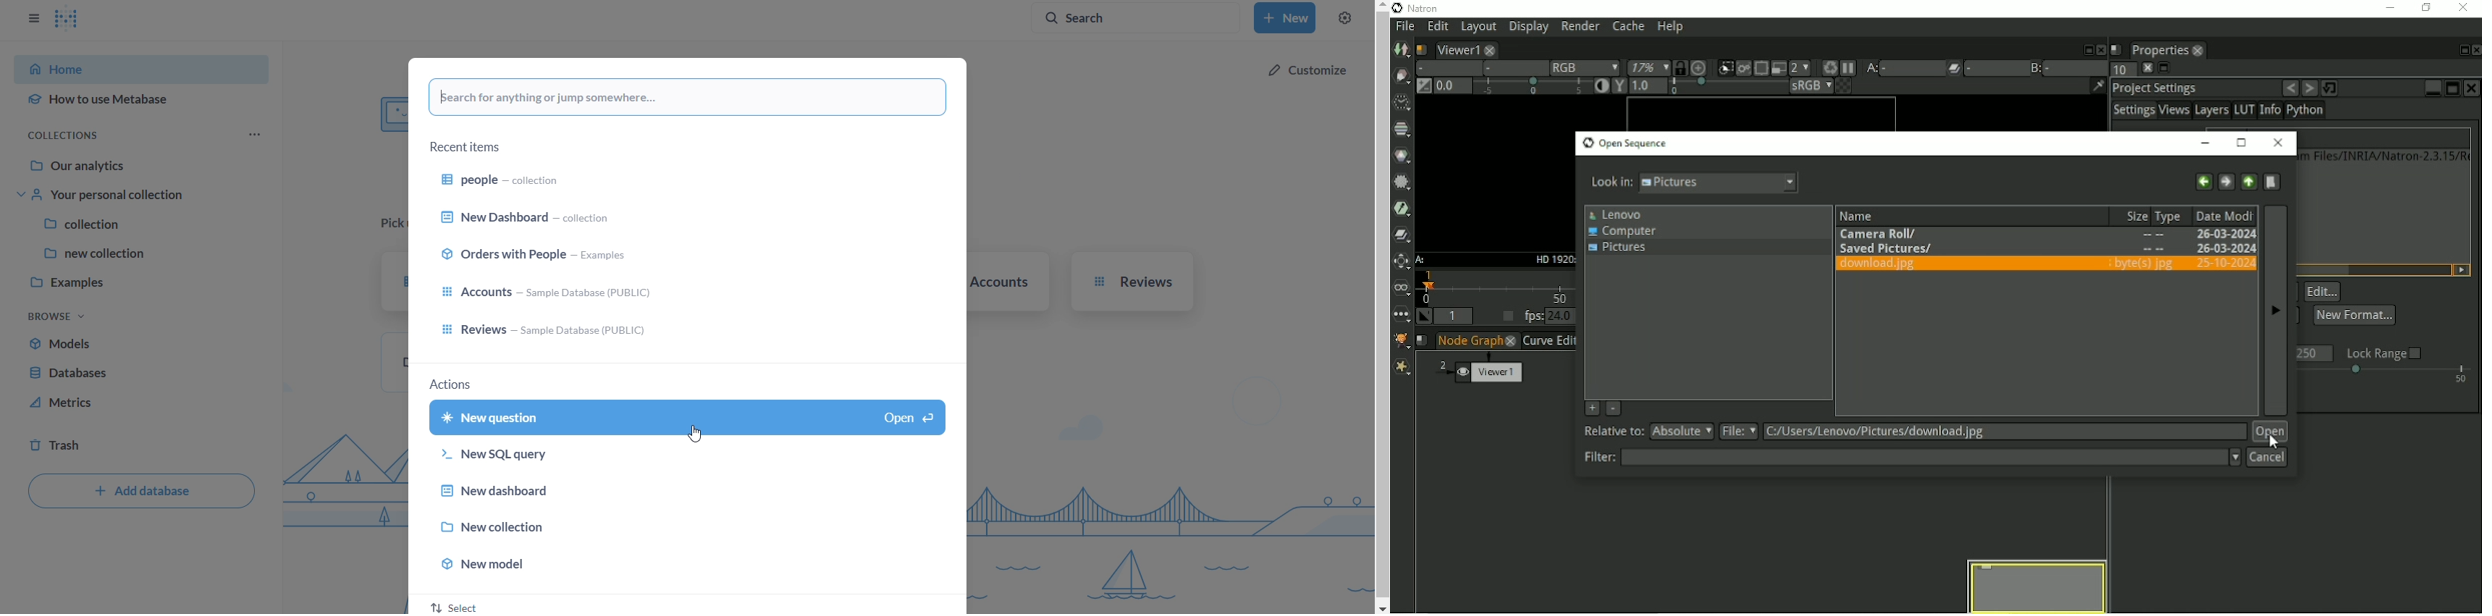 This screenshot has width=2492, height=616. Describe the element at coordinates (144, 196) in the screenshot. I see `your personal collection` at that location.